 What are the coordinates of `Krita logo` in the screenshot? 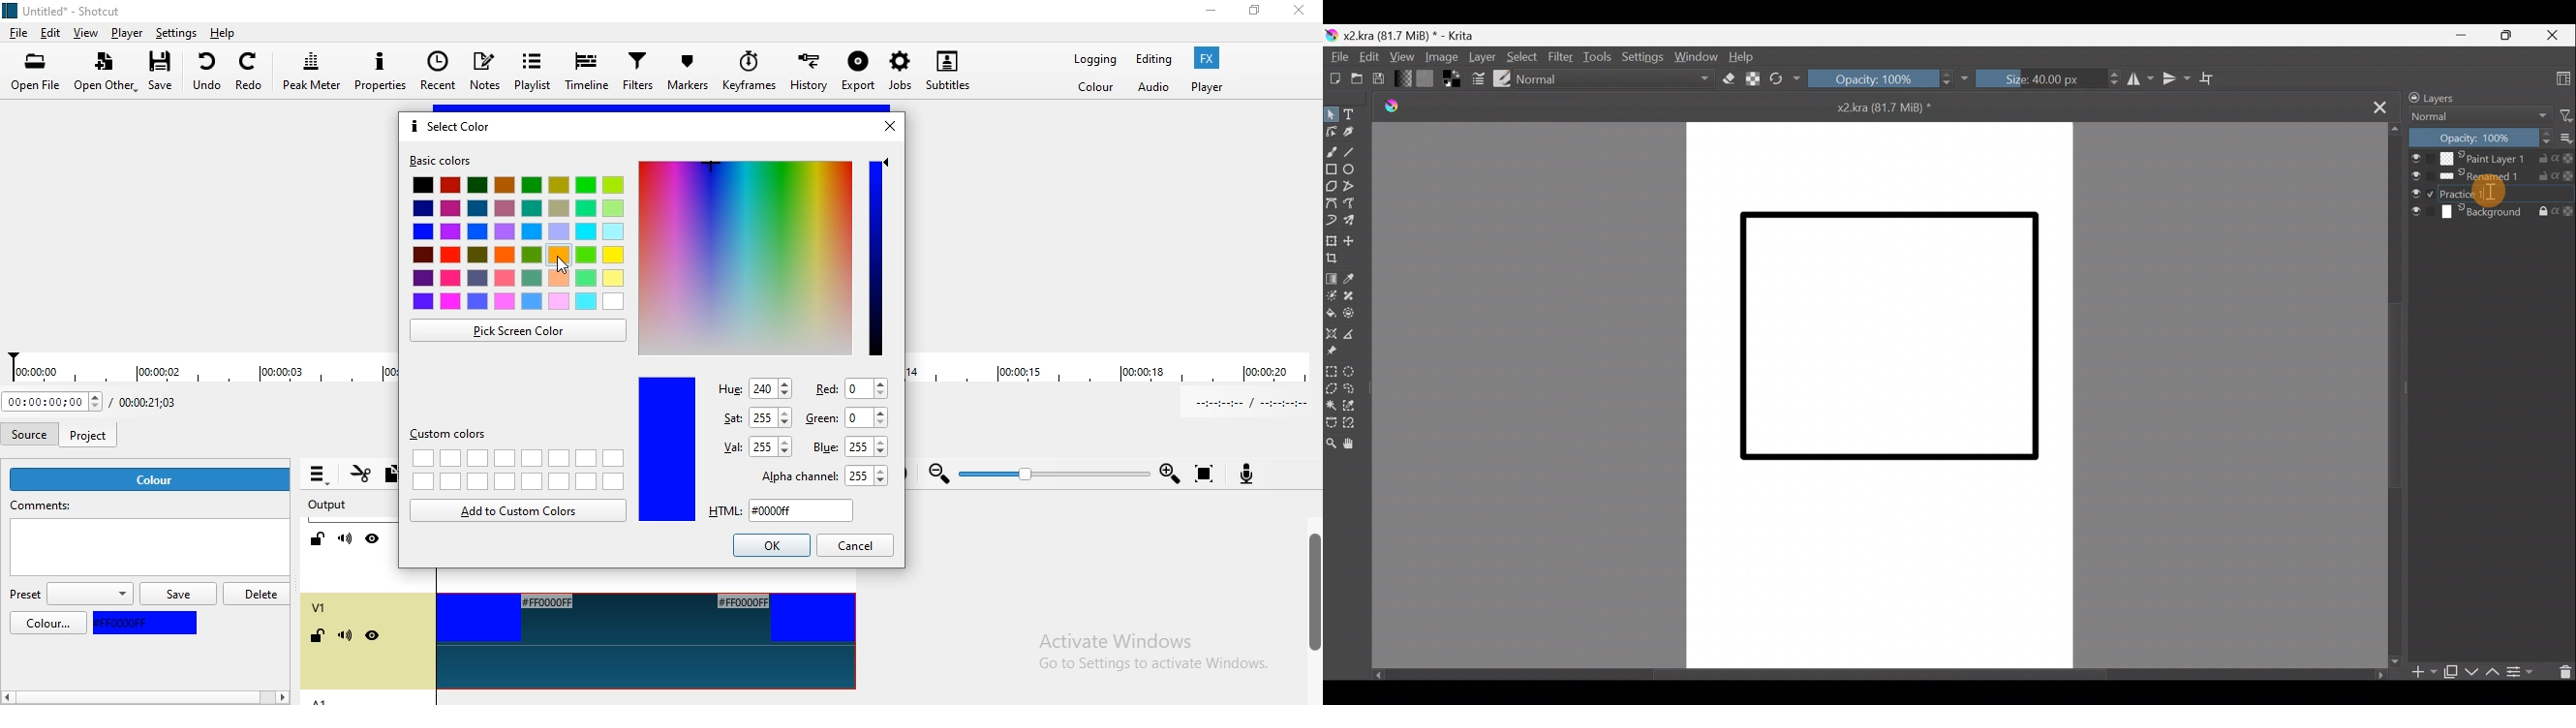 It's located at (1331, 34).